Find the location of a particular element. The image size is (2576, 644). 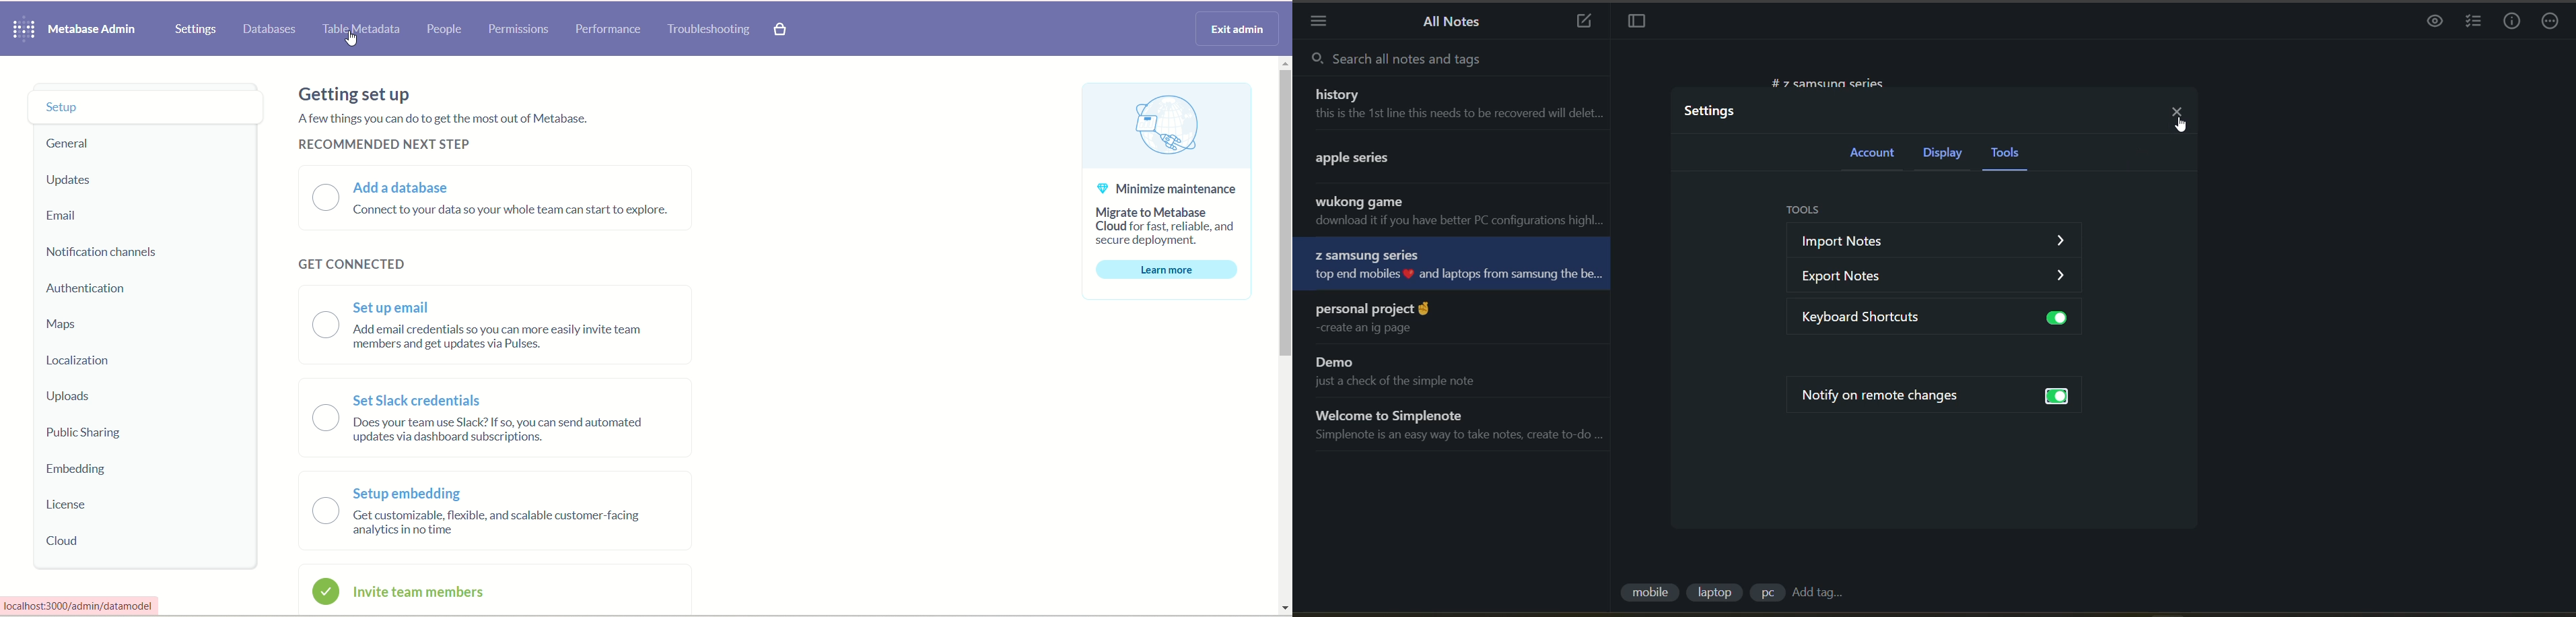

cursor is located at coordinates (2181, 125).